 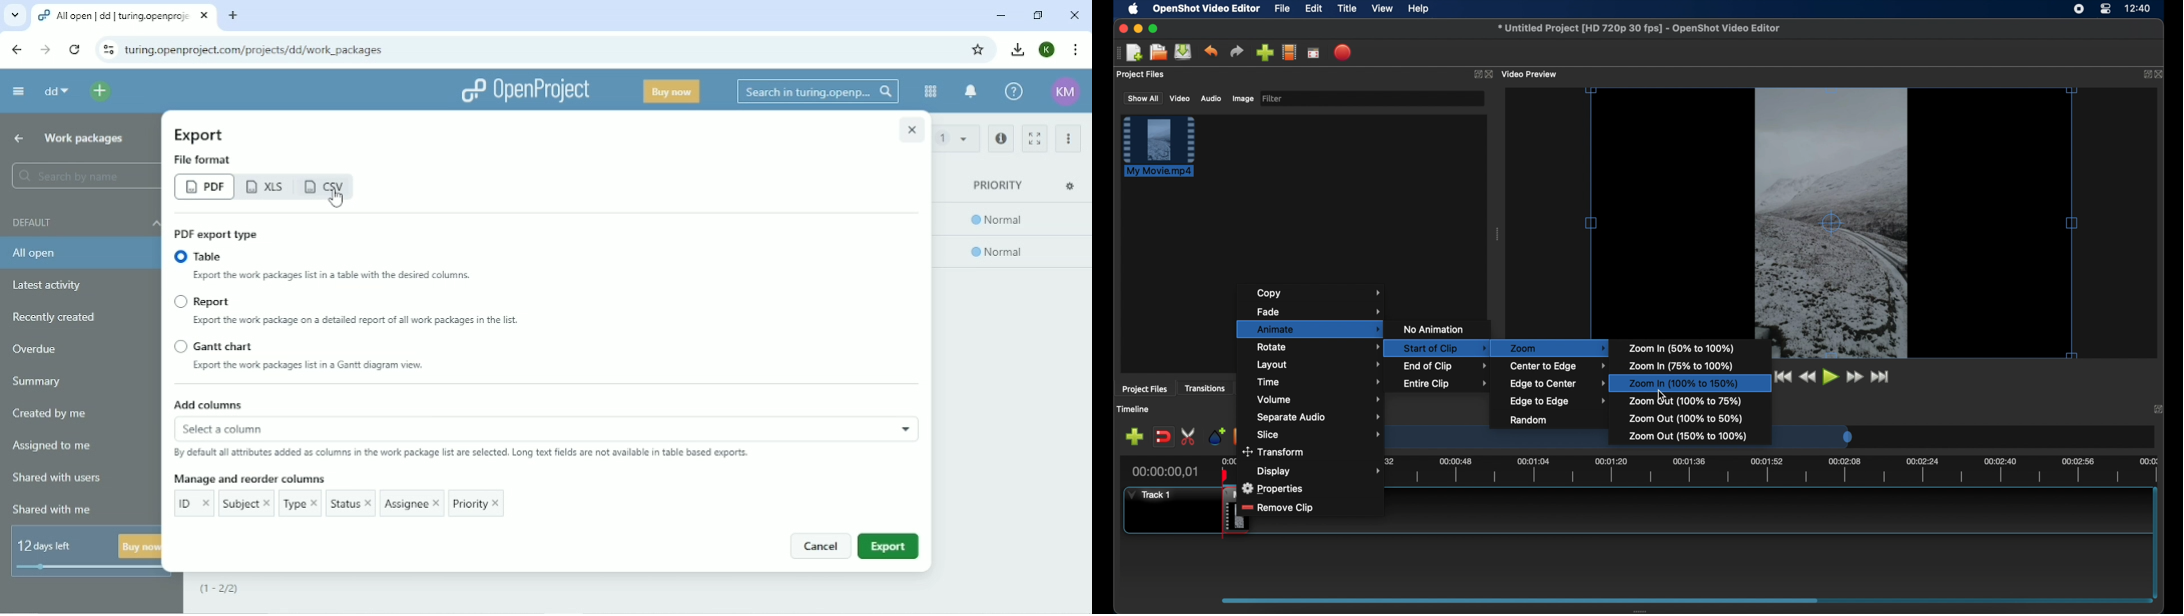 I want to click on close, so click(x=1122, y=28).